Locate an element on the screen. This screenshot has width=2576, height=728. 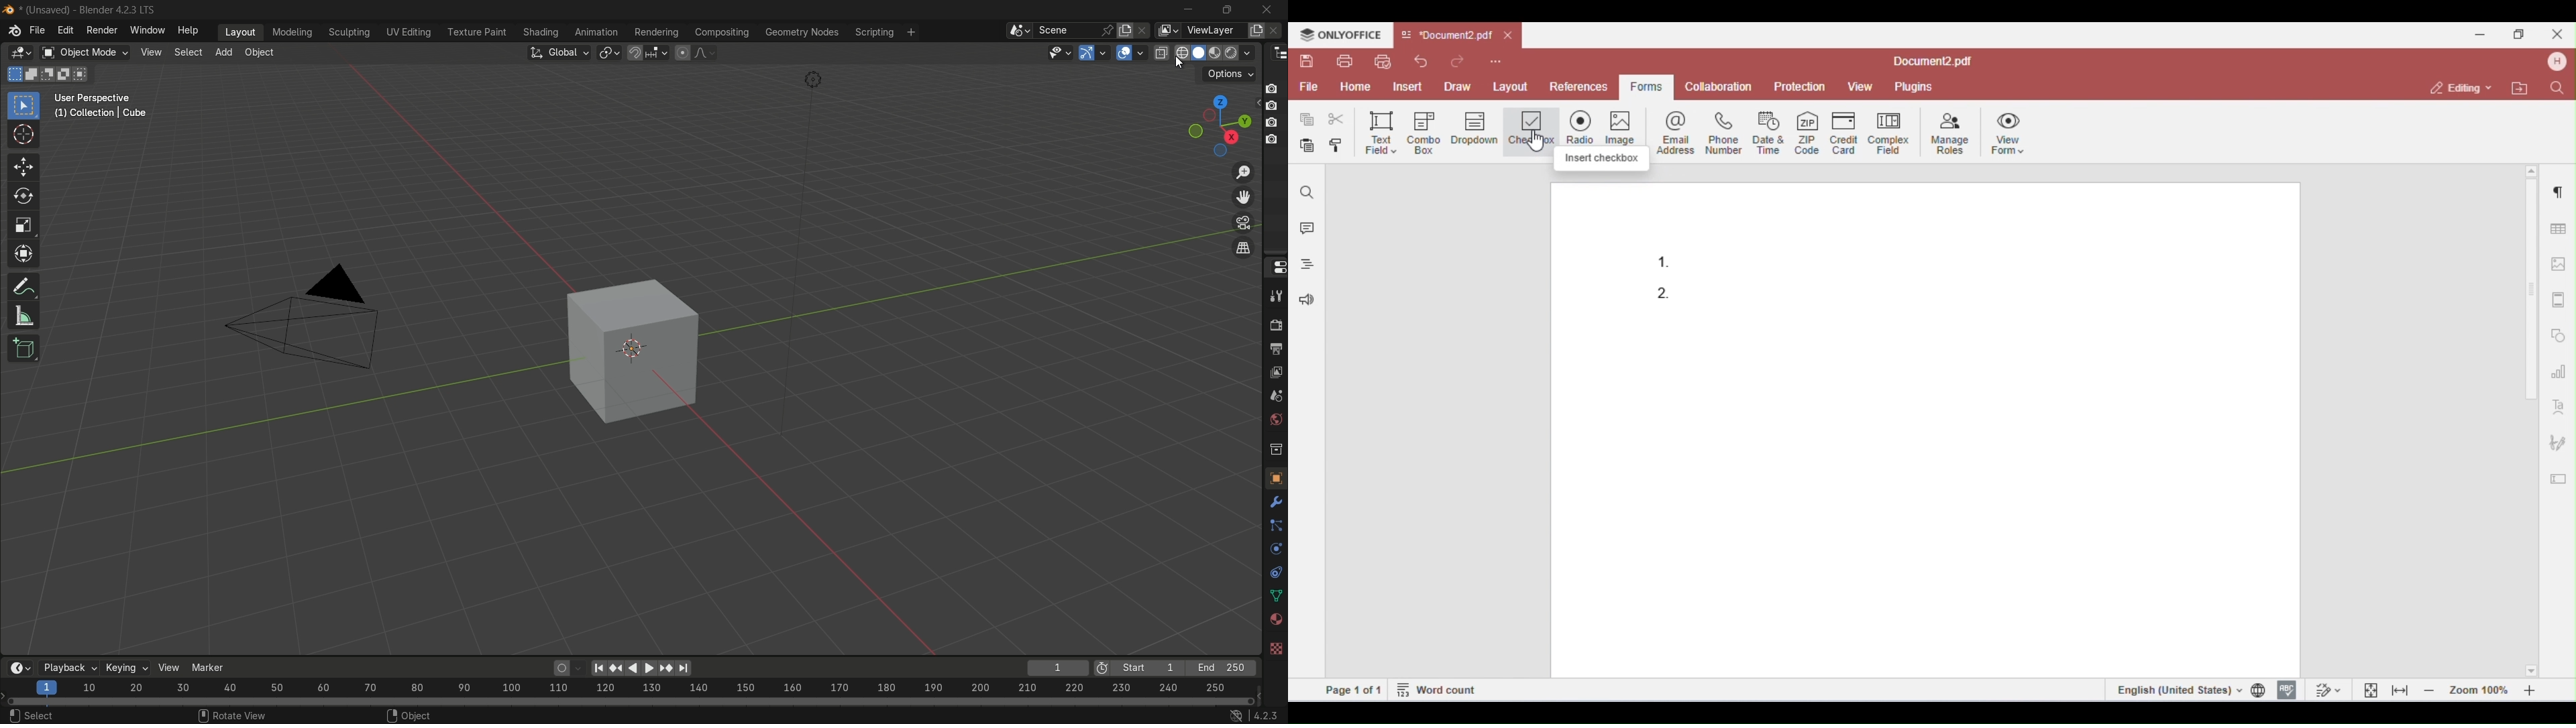
select view layer is located at coordinates (1201, 30).